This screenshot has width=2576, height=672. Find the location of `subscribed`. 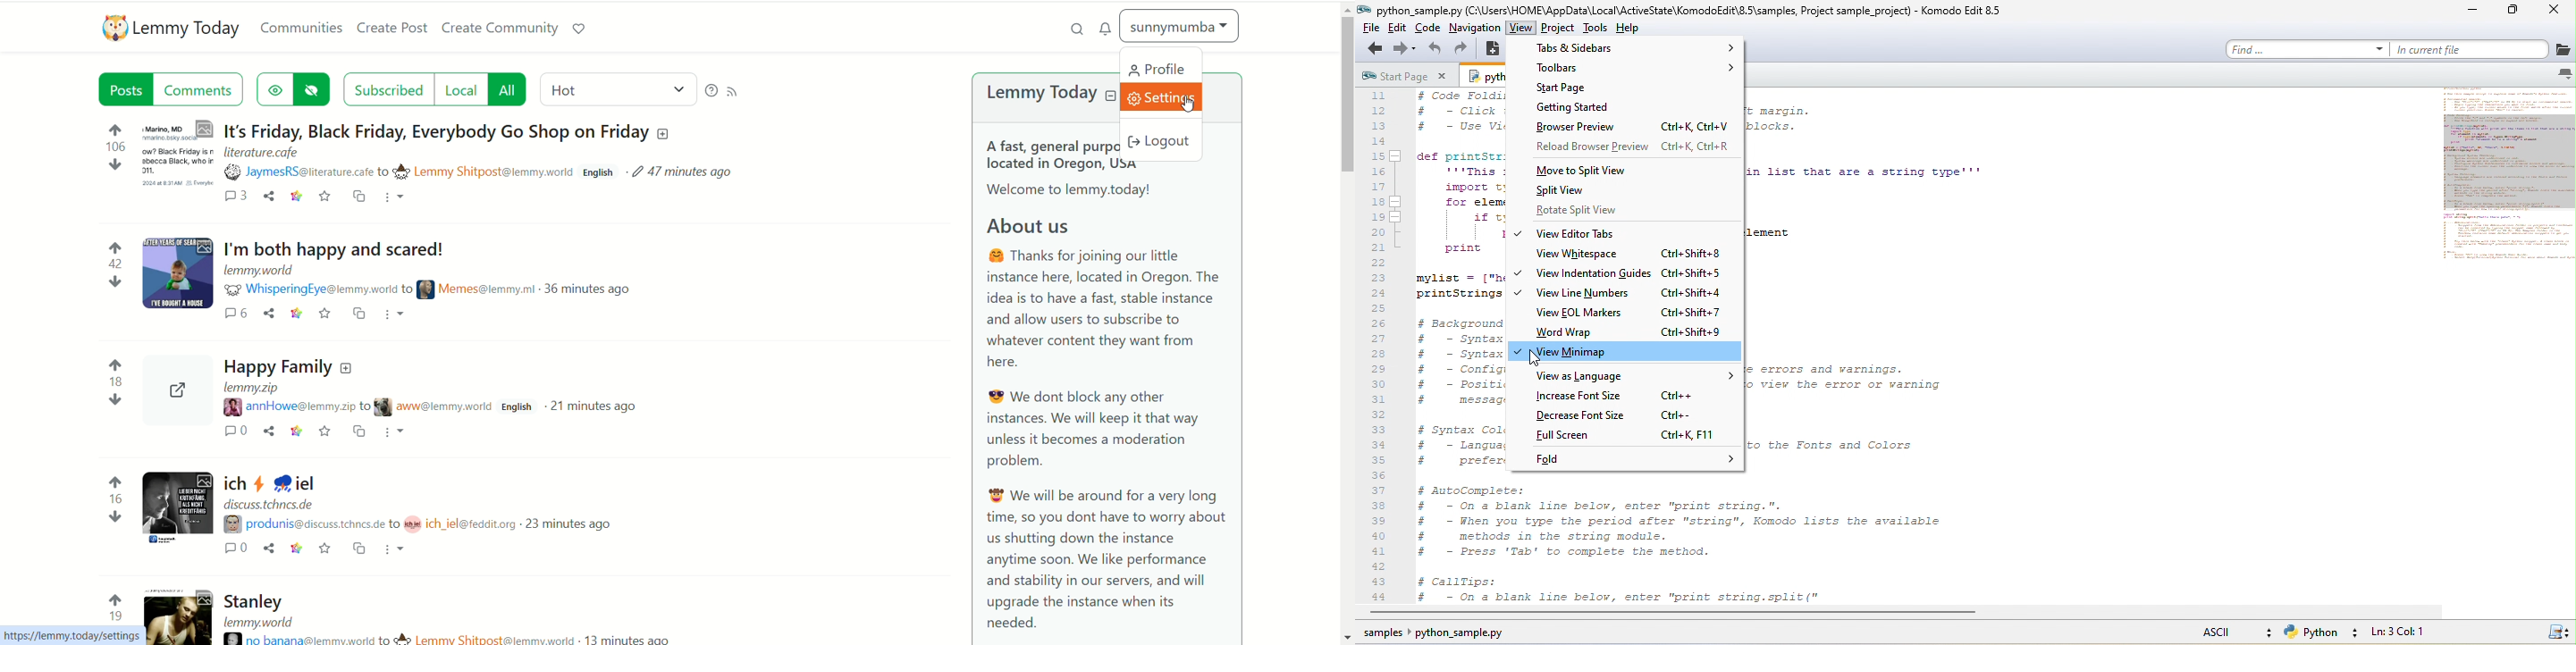

subscribed is located at coordinates (388, 89).